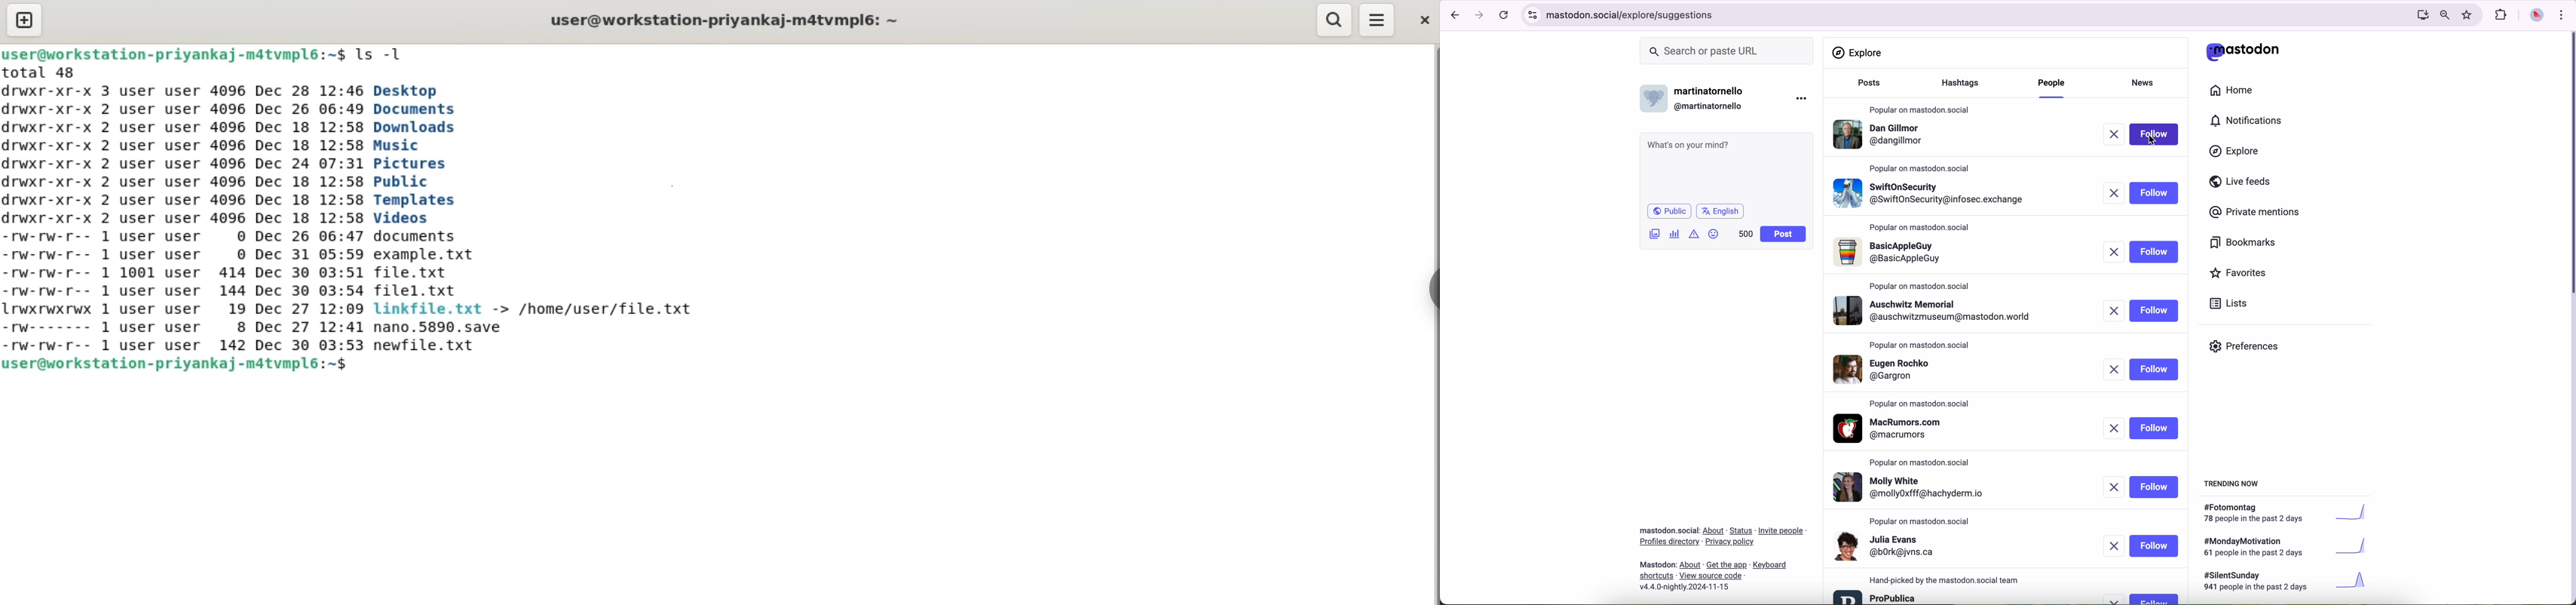  Describe the element at coordinates (1891, 253) in the screenshot. I see `profile` at that location.